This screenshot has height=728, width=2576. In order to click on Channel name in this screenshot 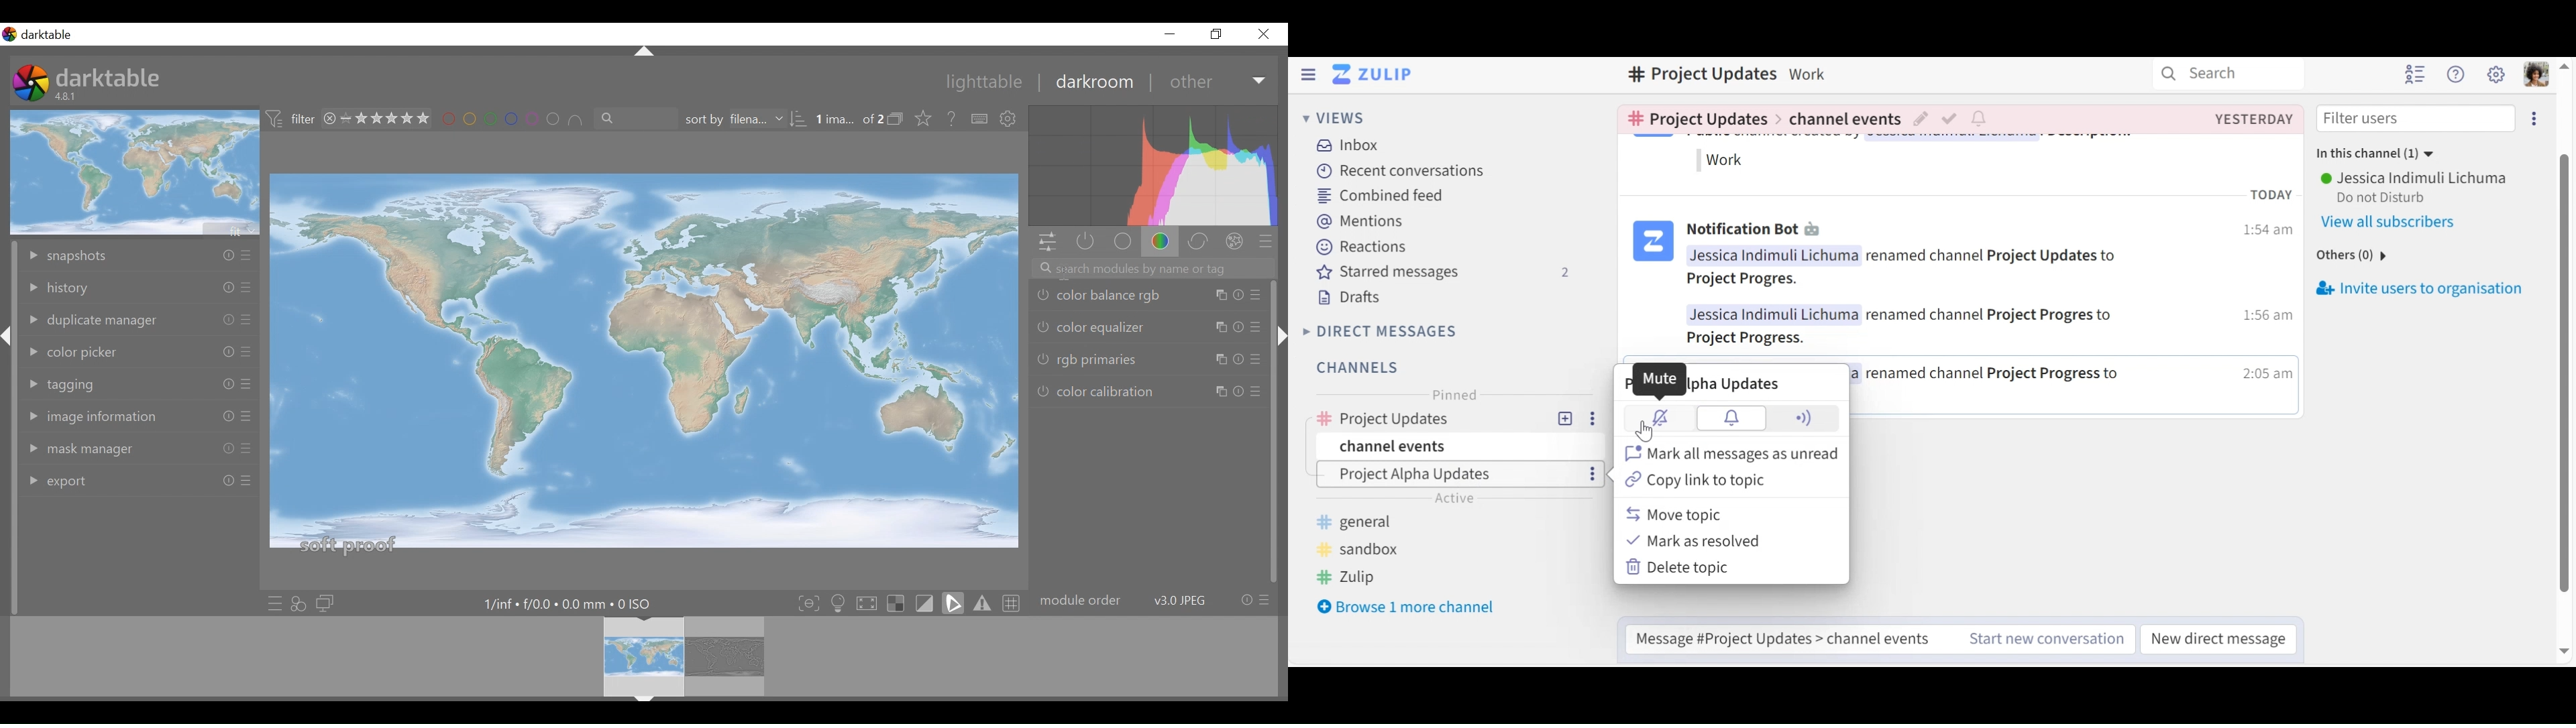, I will do `click(1701, 74)`.